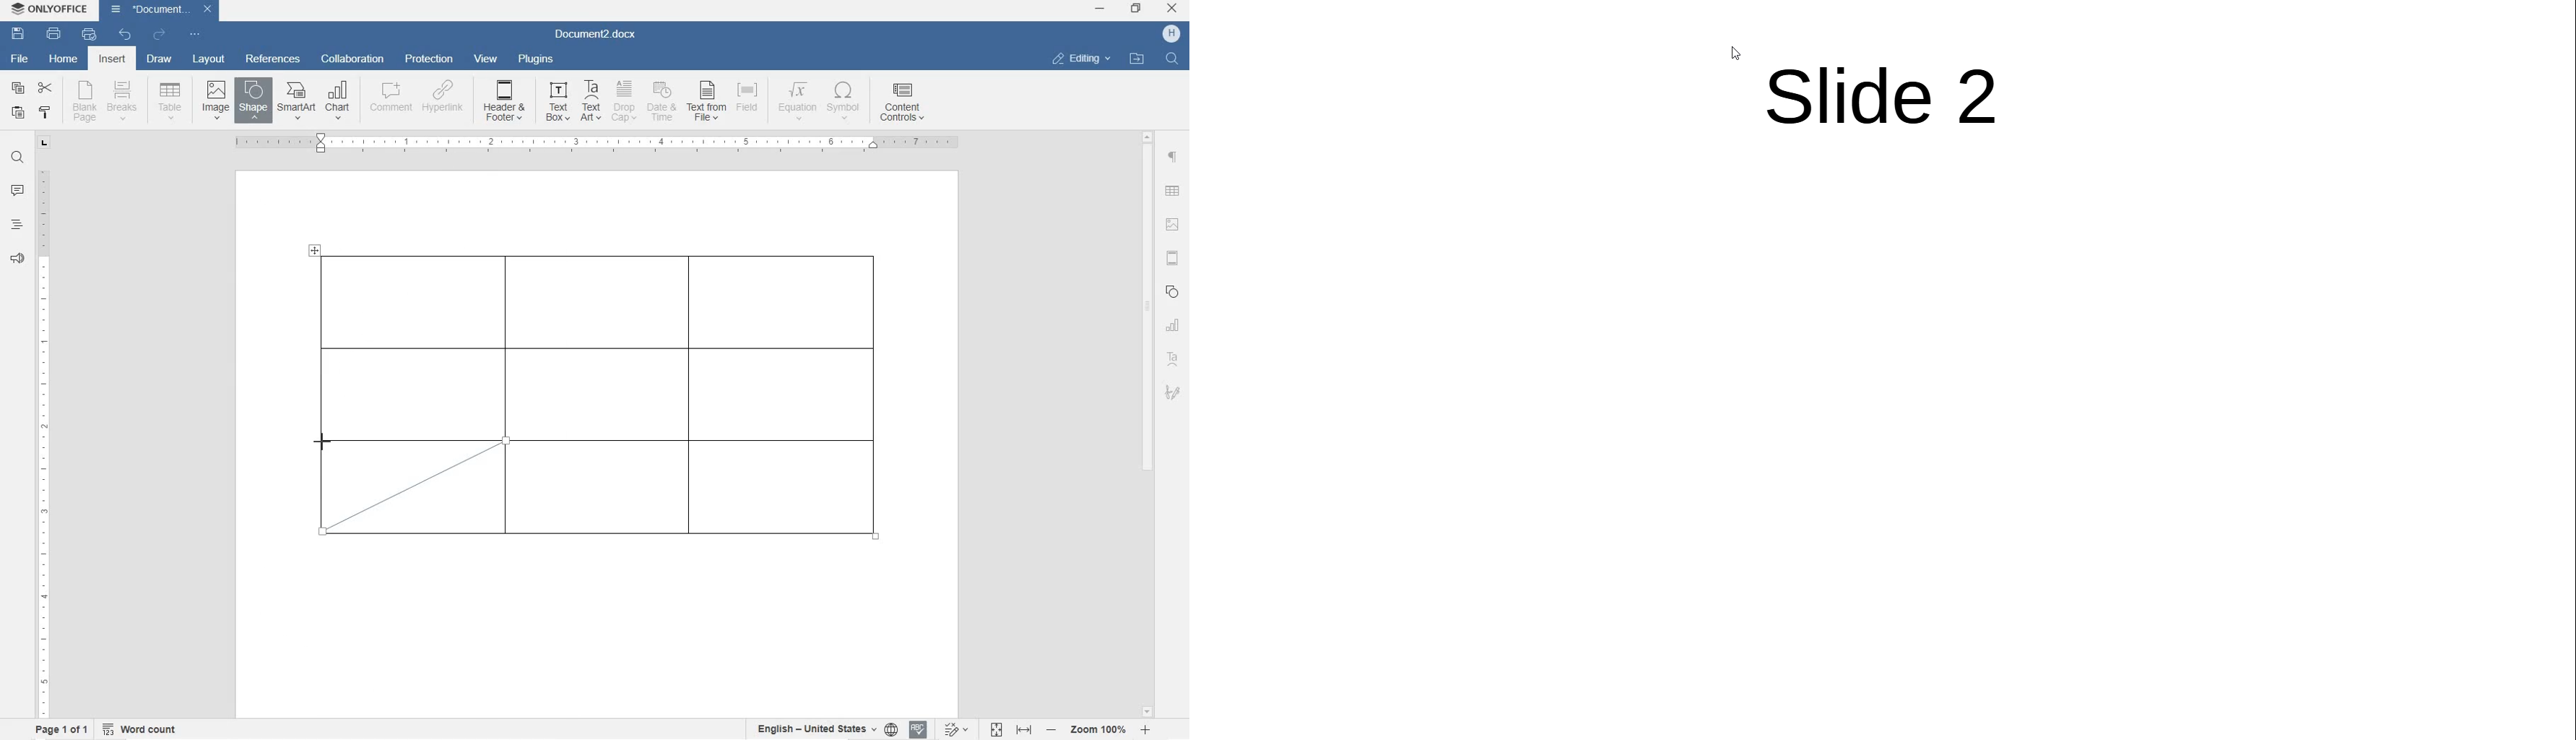 The width and height of the screenshot is (2576, 756). I want to click on fit to page or width, so click(1012, 729).